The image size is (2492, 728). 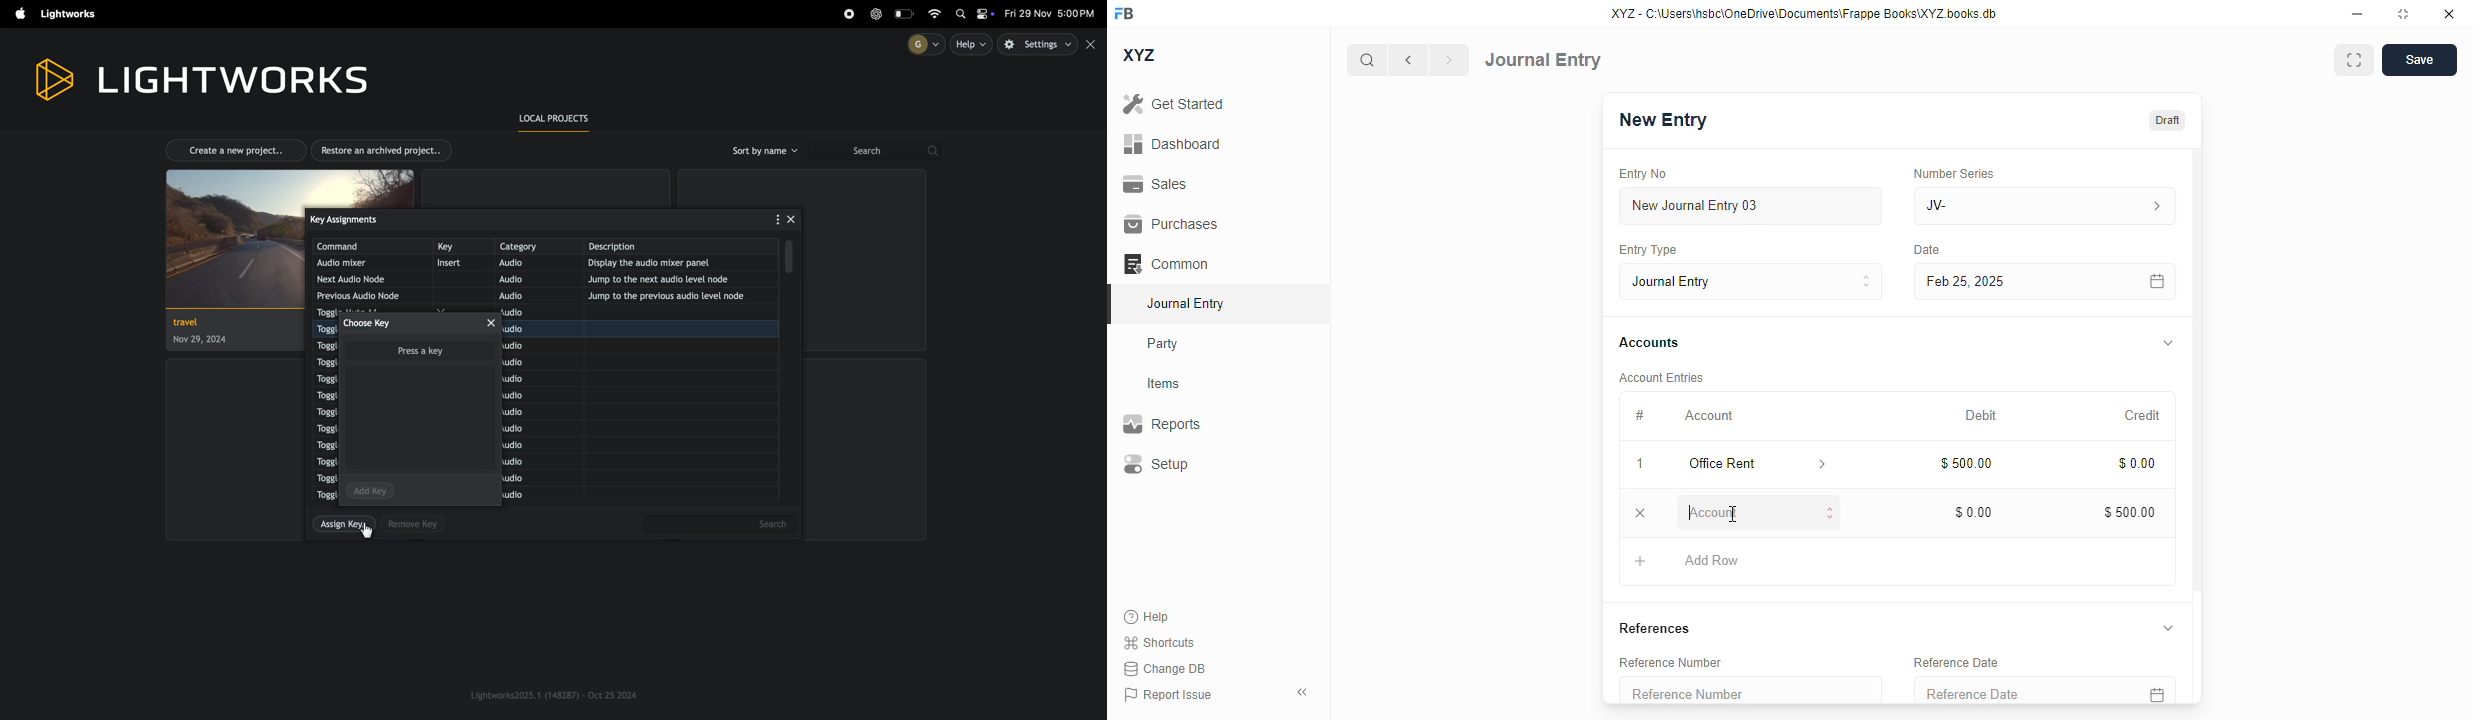 What do you see at coordinates (1162, 423) in the screenshot?
I see `reports` at bounding box center [1162, 423].